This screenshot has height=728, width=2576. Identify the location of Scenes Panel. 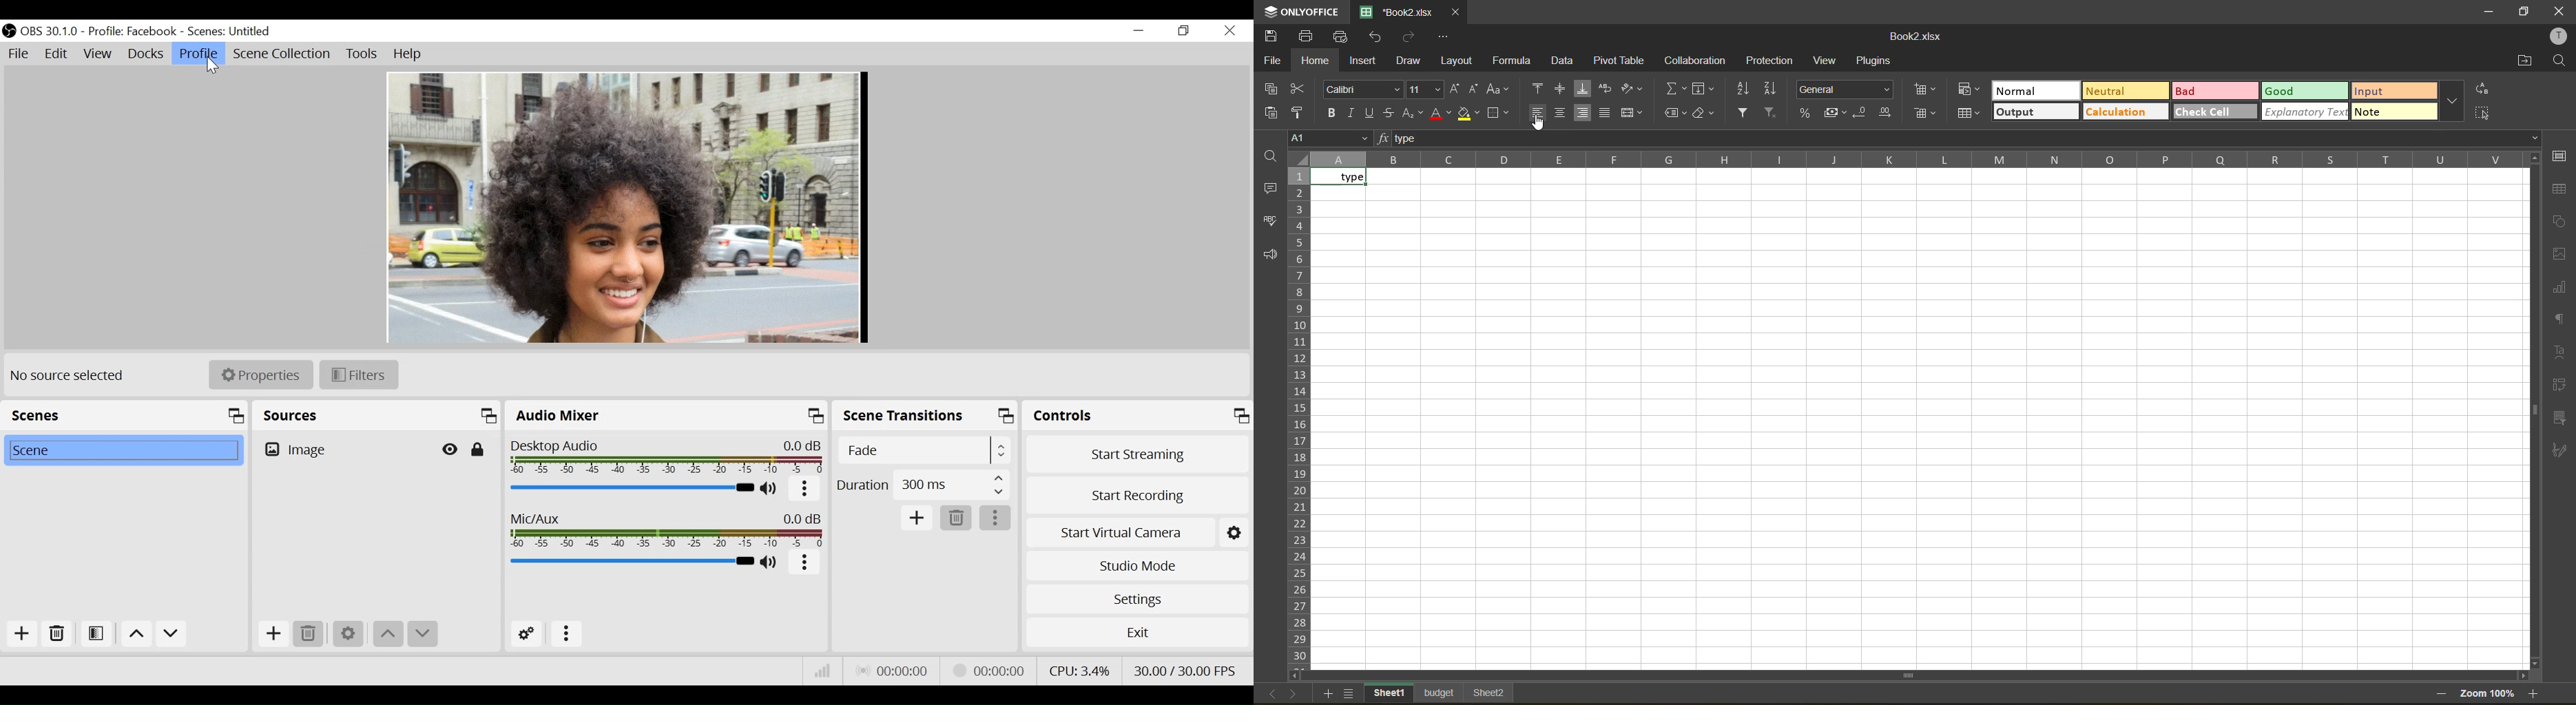
(124, 415).